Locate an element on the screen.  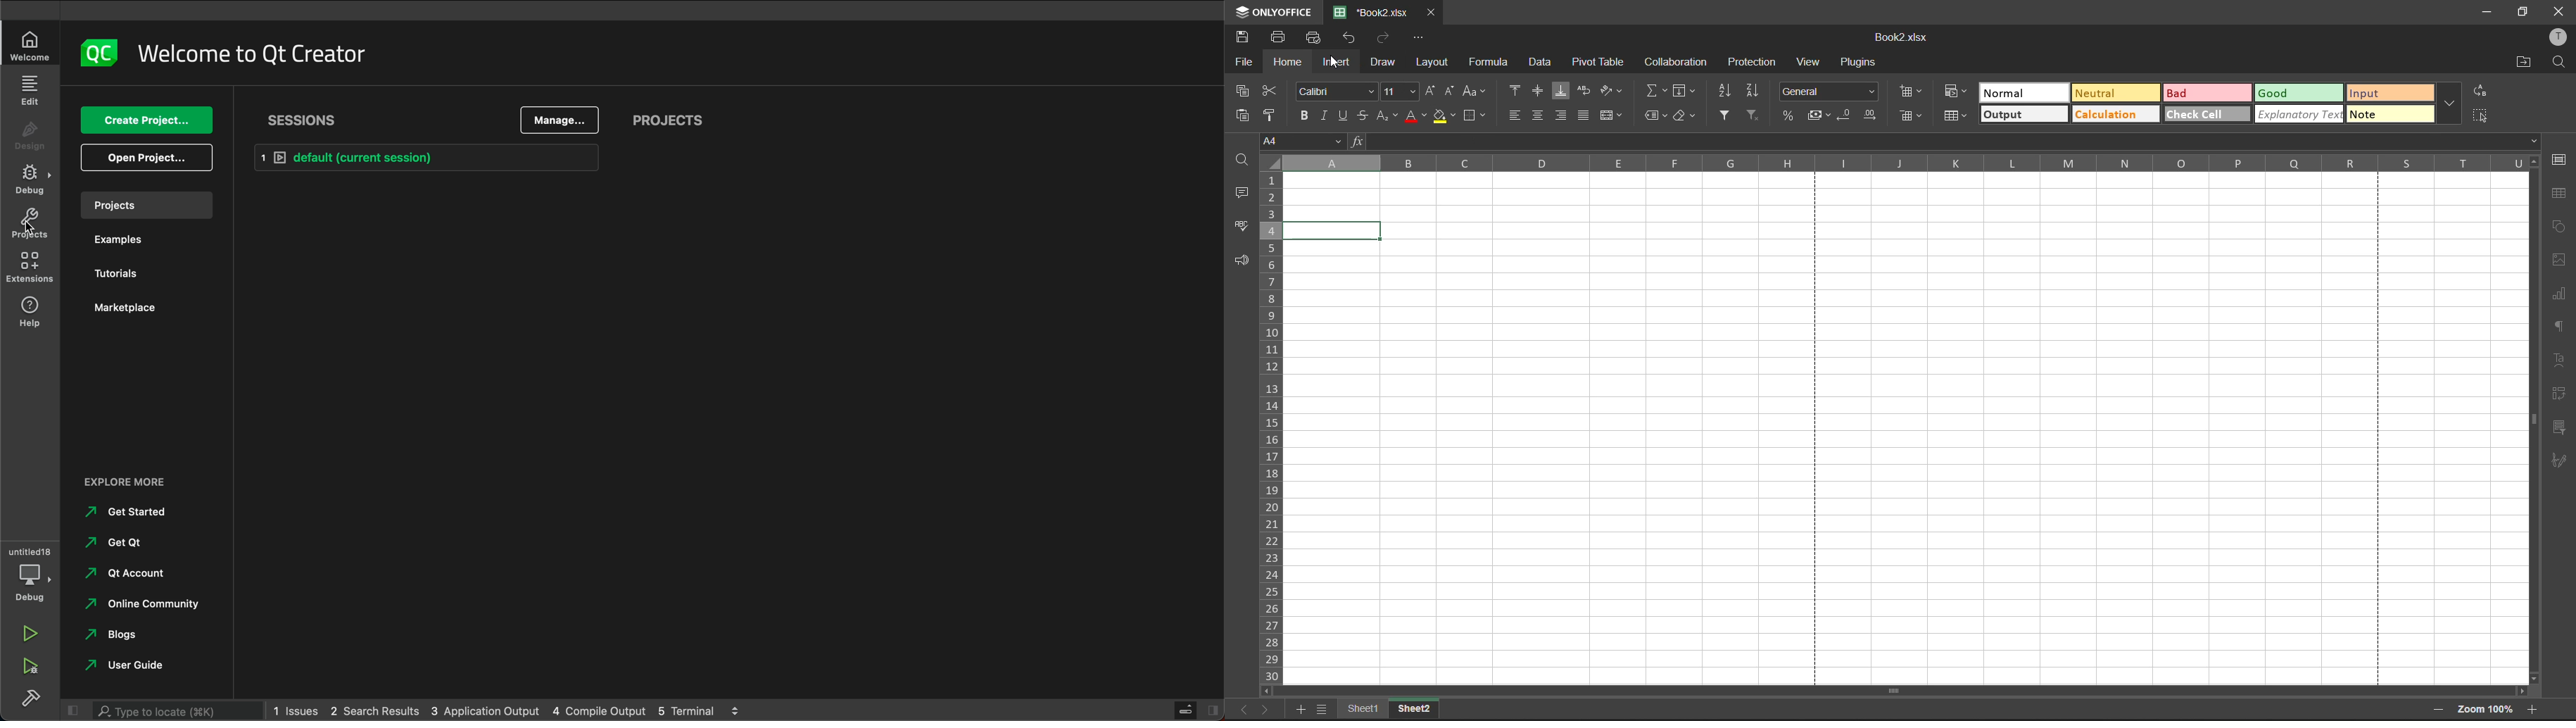
previous is located at coordinates (1241, 710).